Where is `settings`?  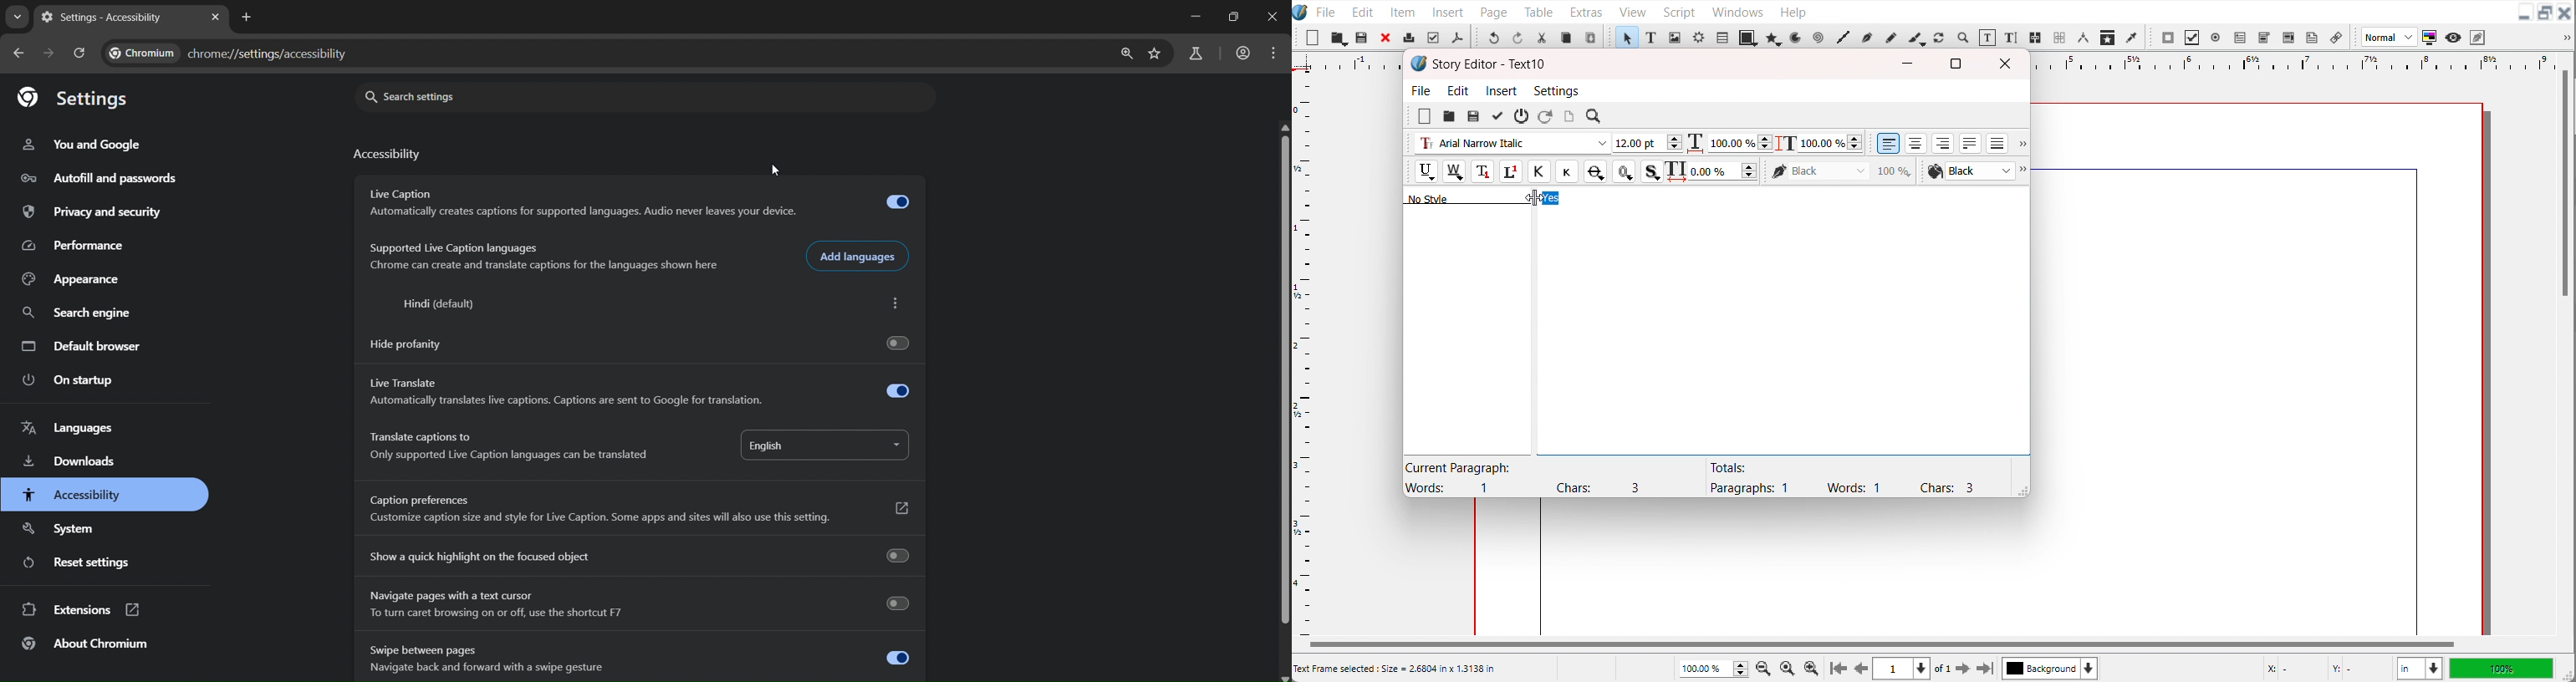 settings is located at coordinates (75, 98).